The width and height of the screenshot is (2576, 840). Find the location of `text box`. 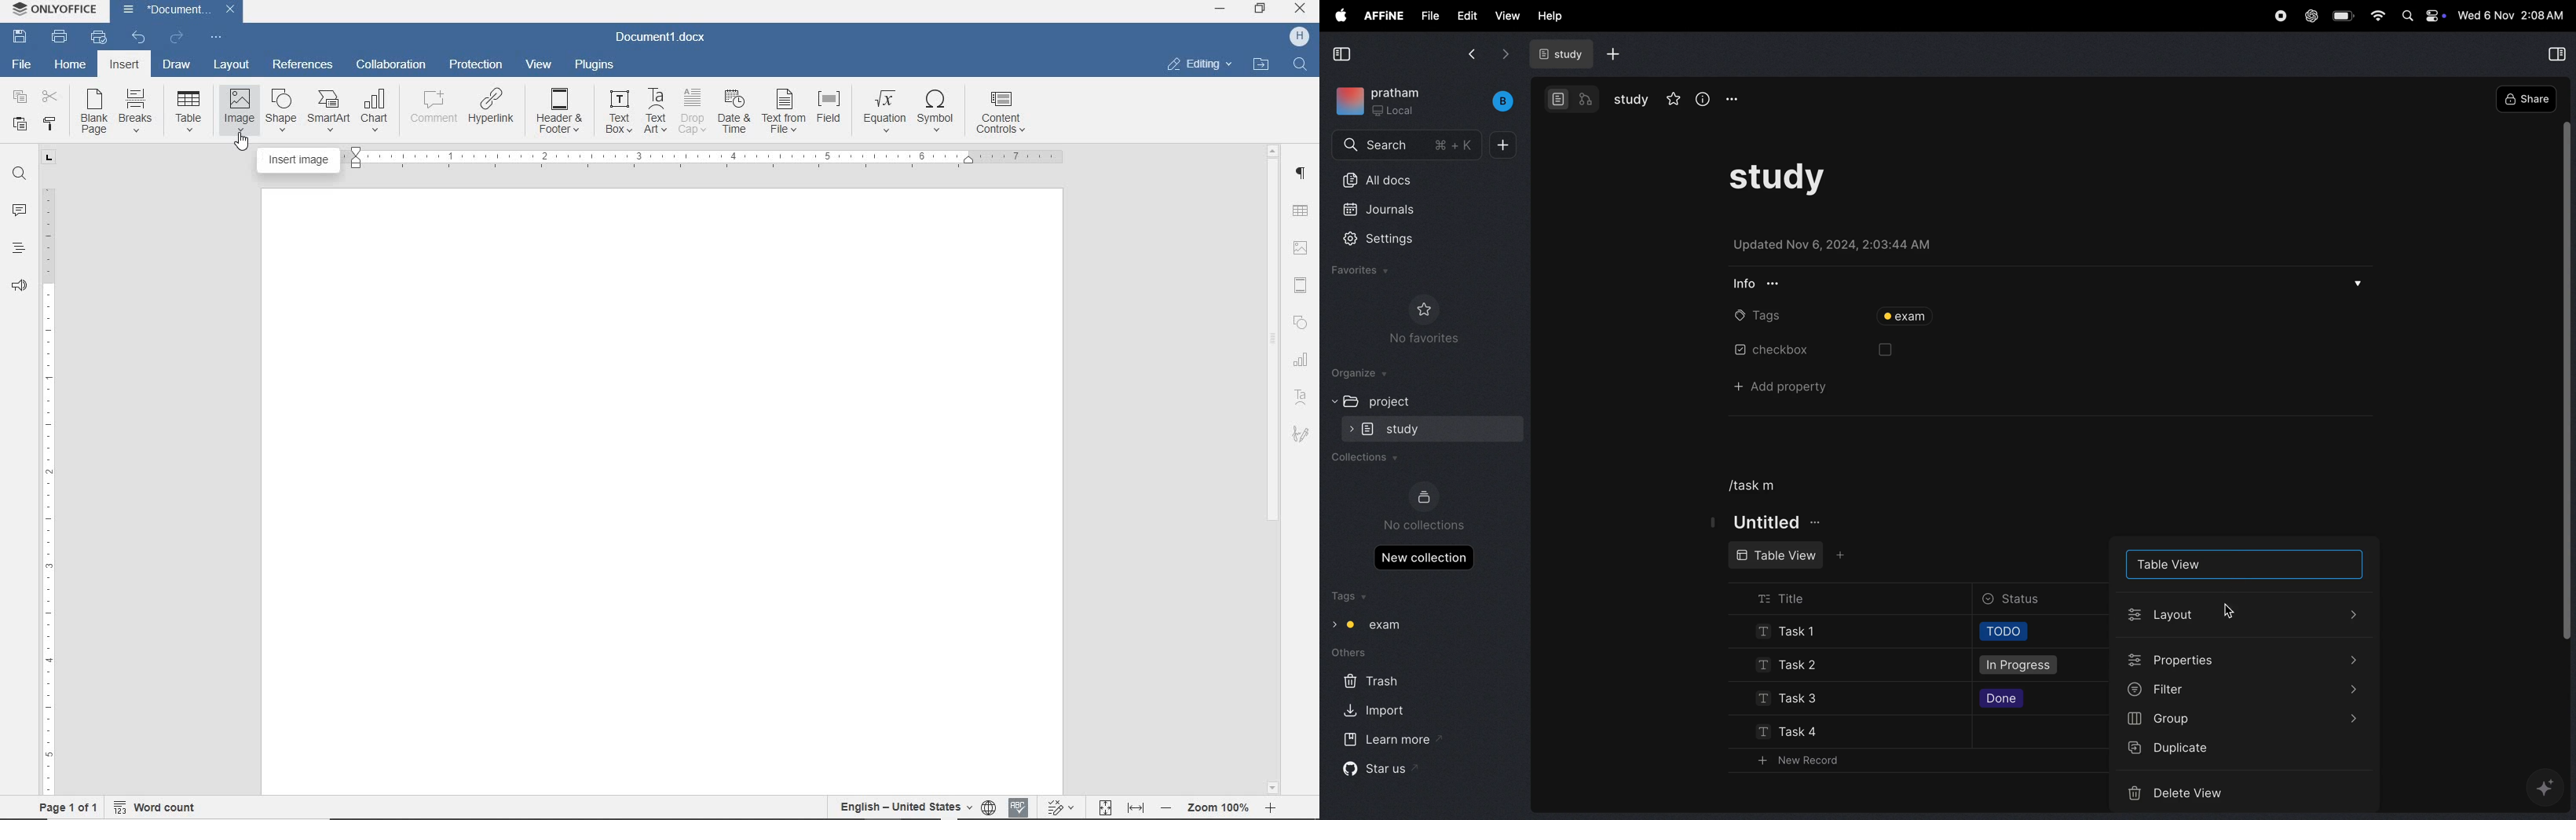

text box is located at coordinates (616, 113).